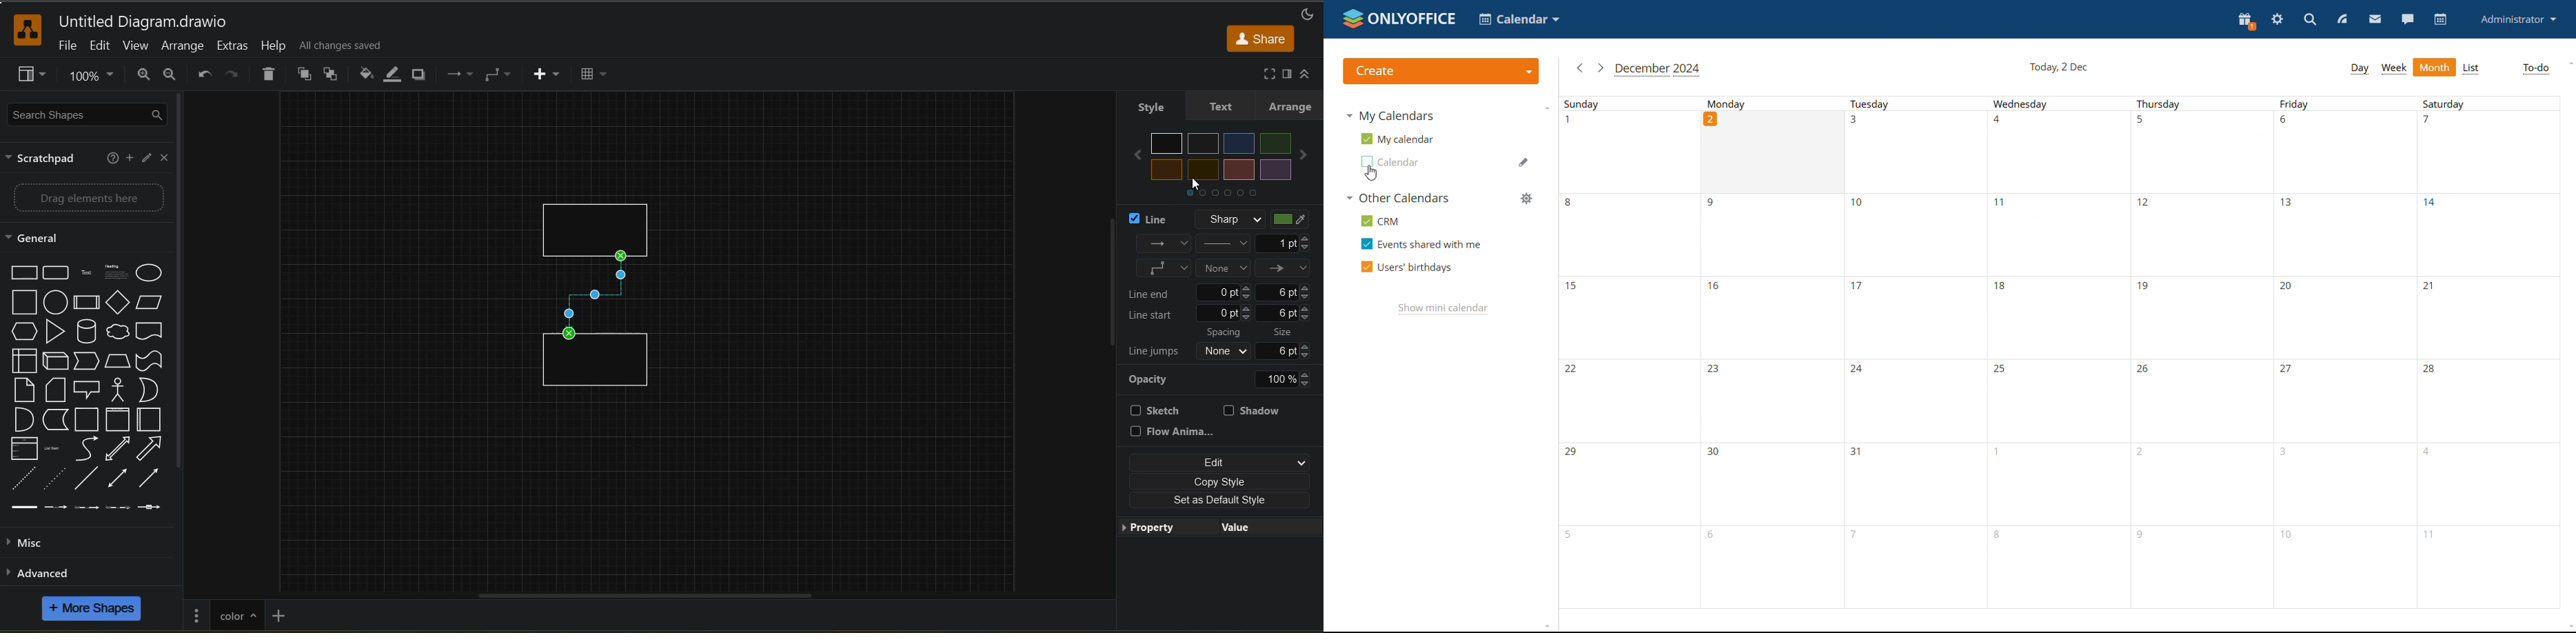 Image resolution: width=2576 pixels, height=644 pixels. I want to click on calendar, so click(2442, 20).